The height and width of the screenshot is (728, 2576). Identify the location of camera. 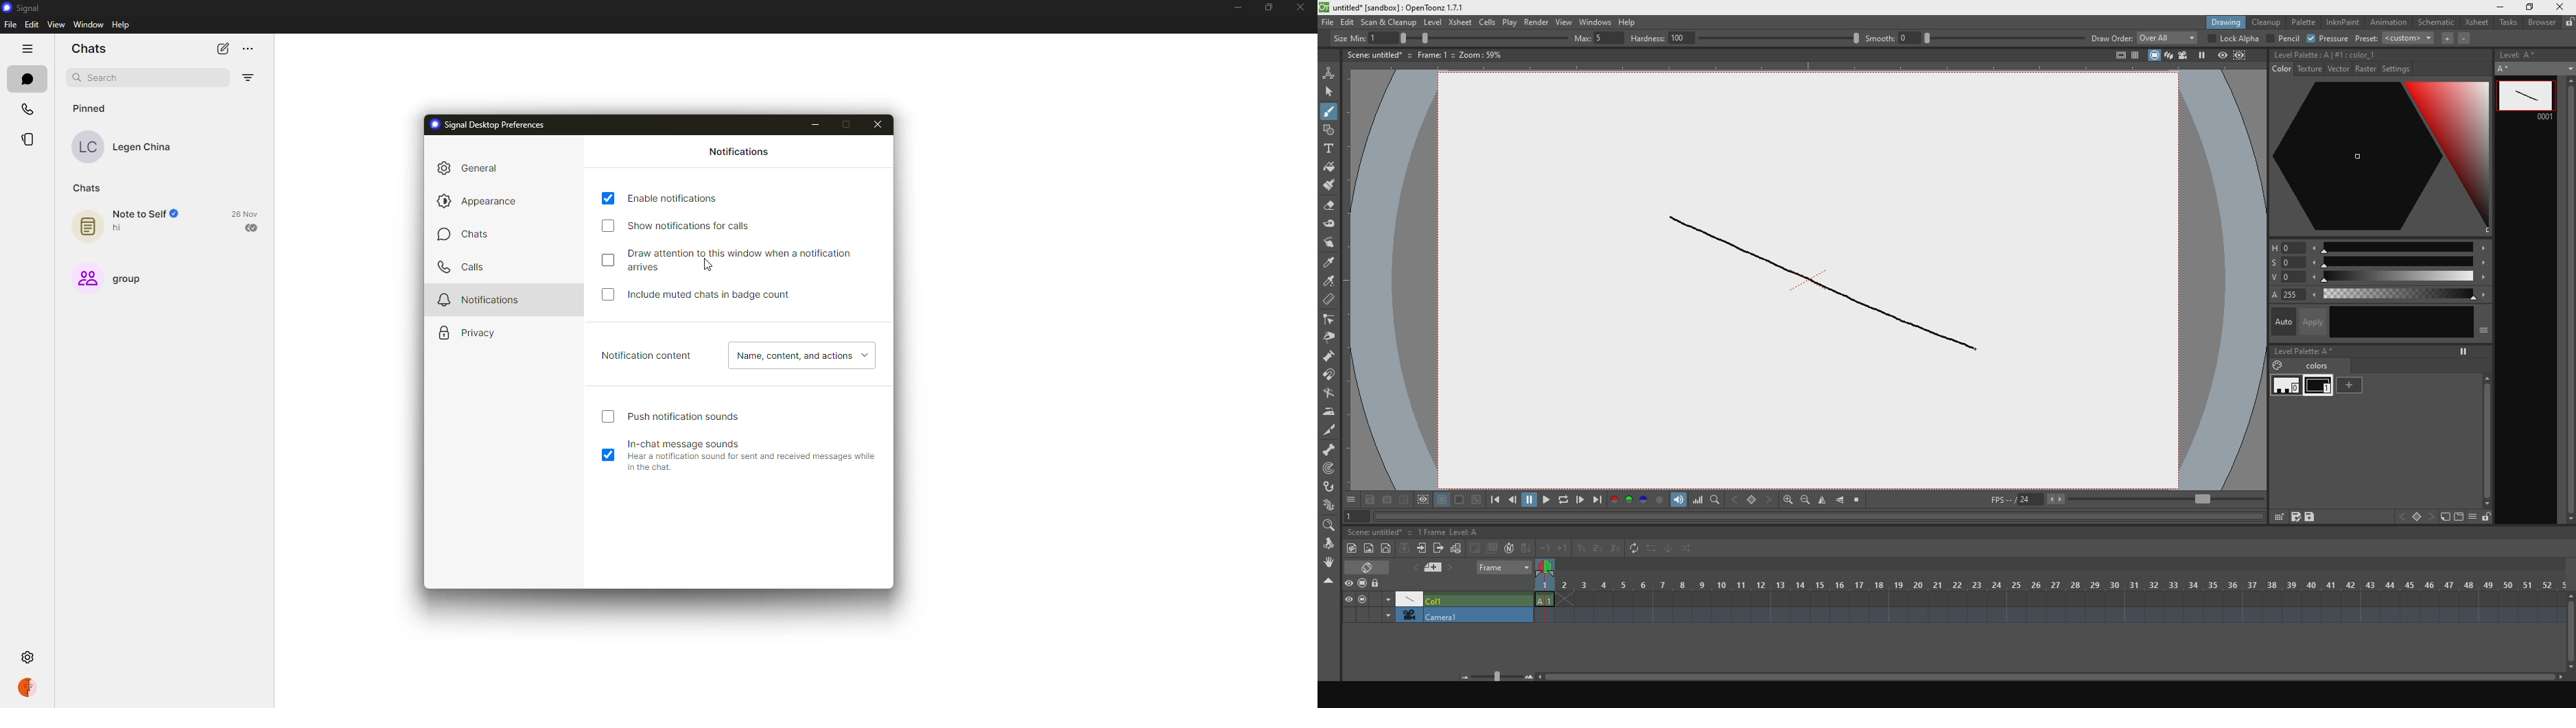
(1440, 615).